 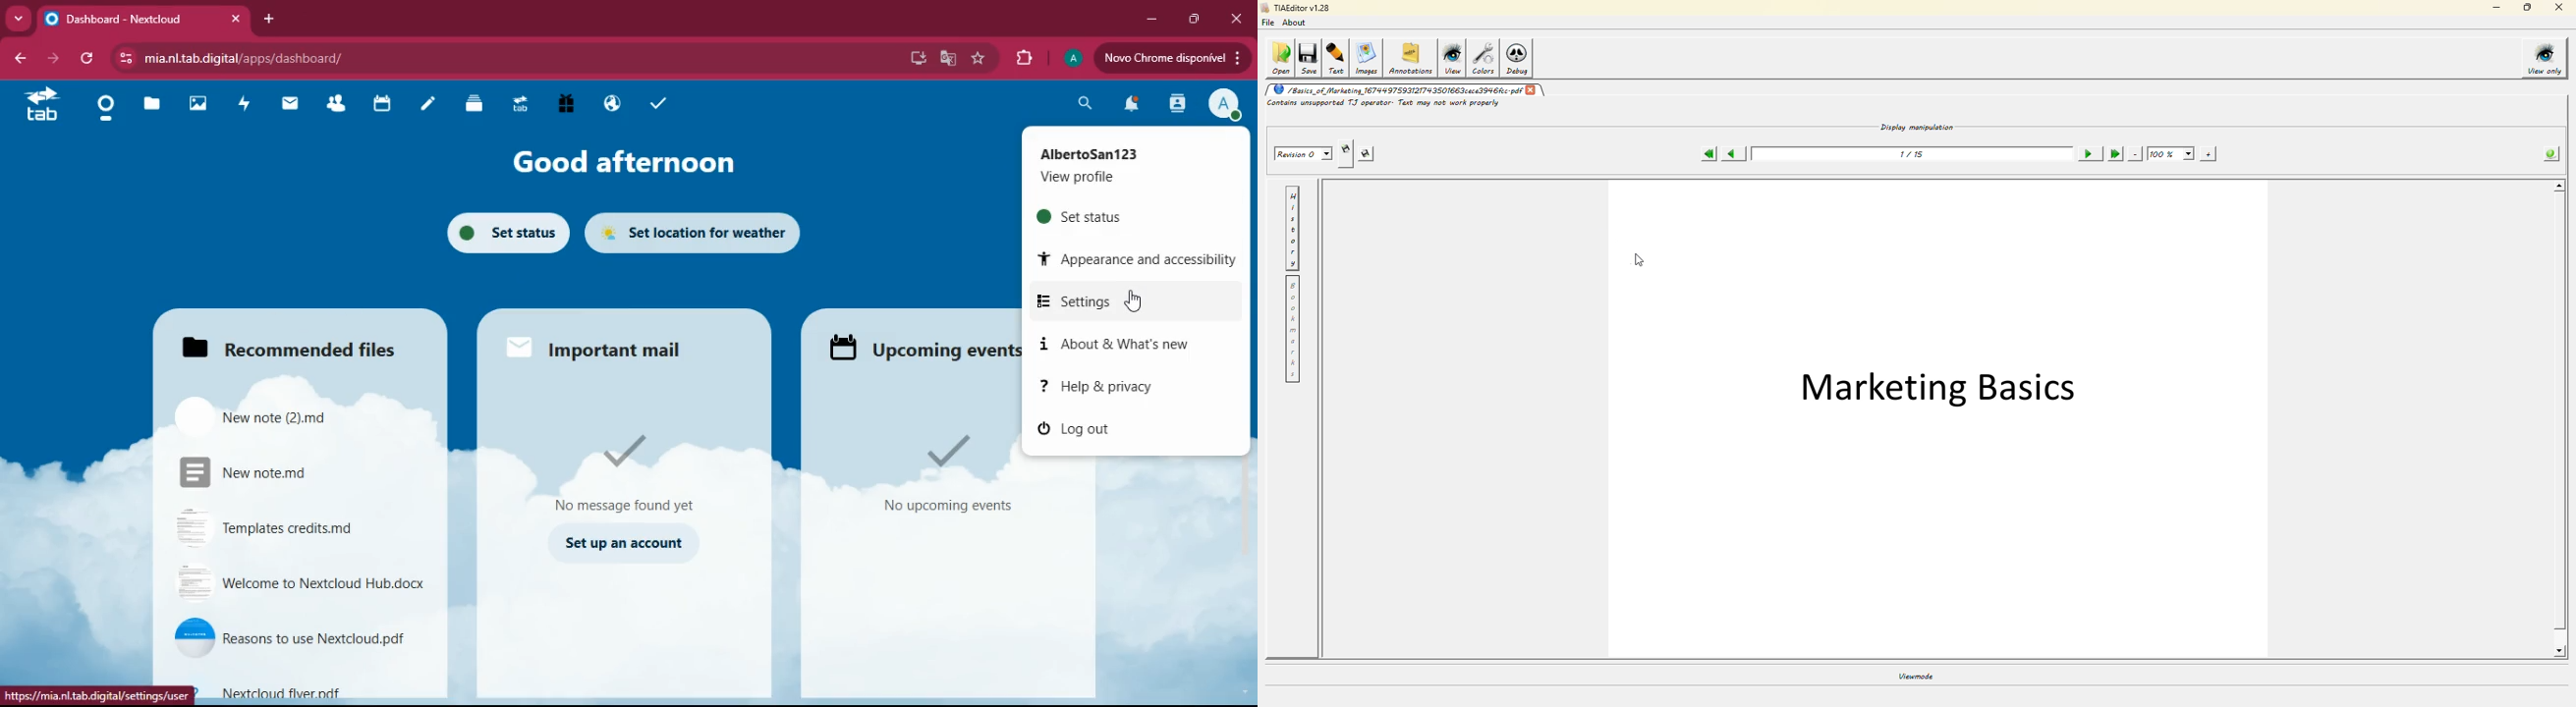 I want to click on favorite, so click(x=979, y=60).